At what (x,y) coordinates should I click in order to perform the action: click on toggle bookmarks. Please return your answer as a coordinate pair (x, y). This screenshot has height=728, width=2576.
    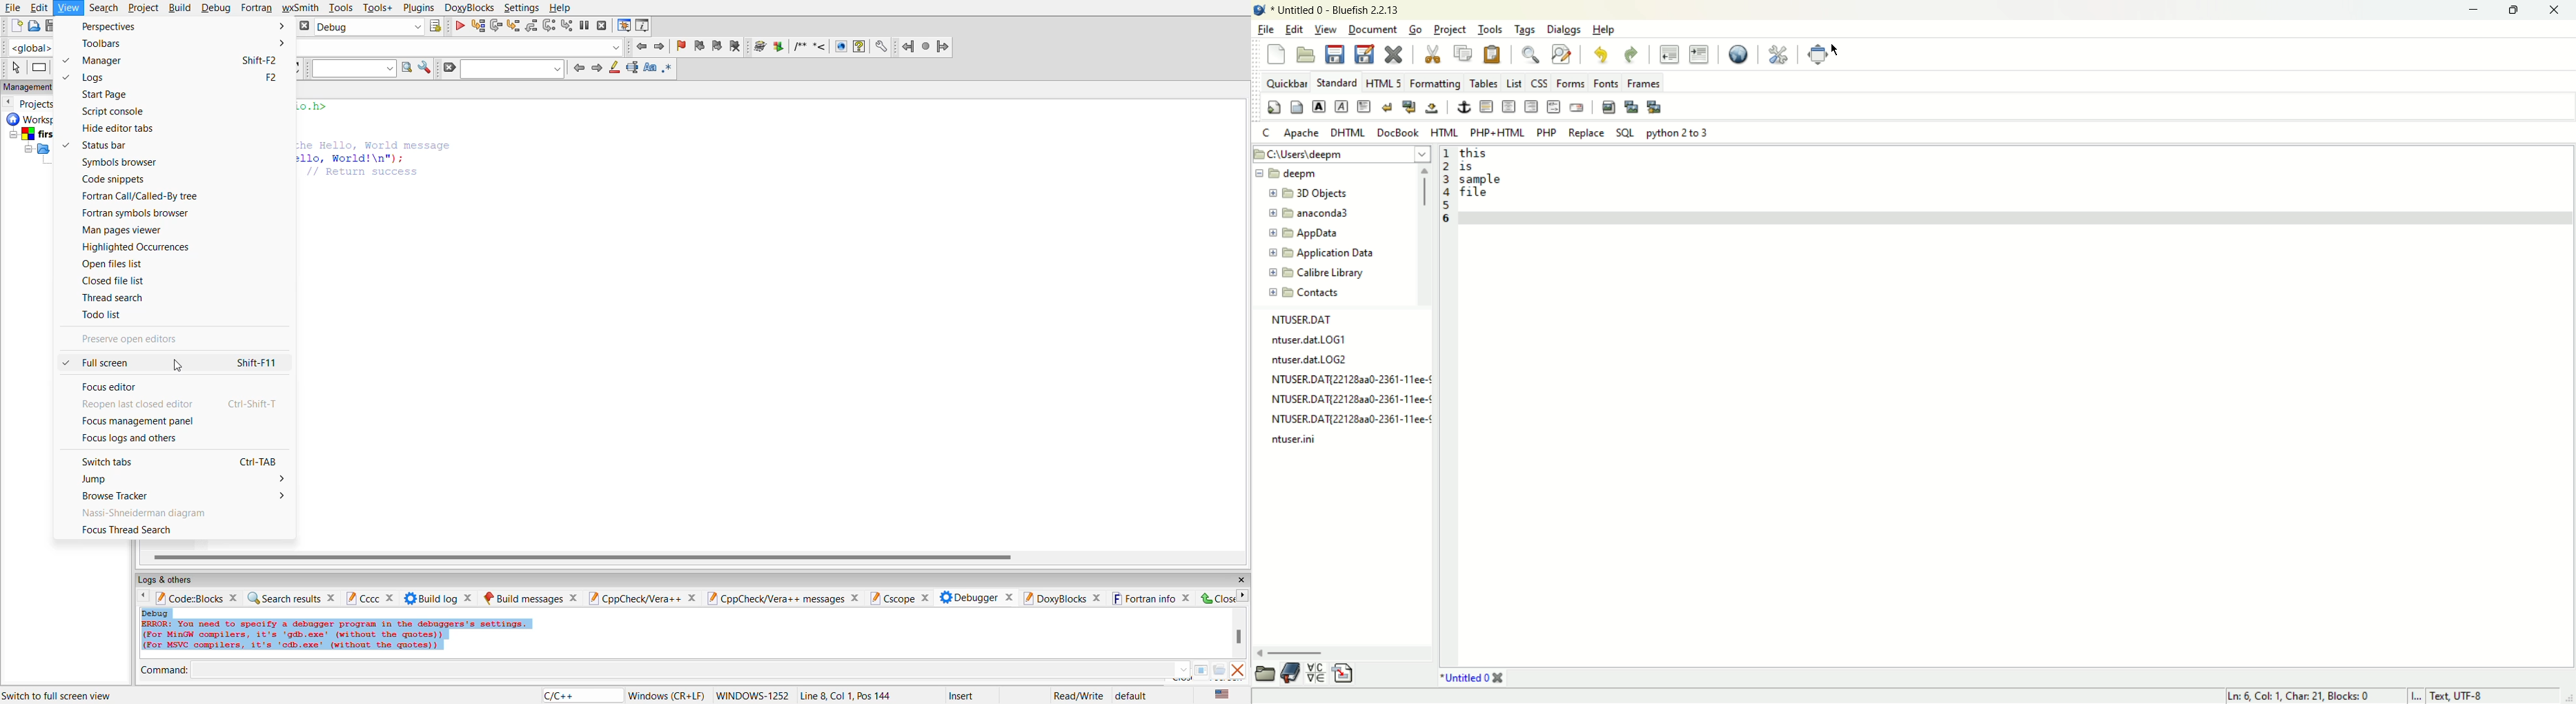
    Looking at the image, I should click on (682, 47).